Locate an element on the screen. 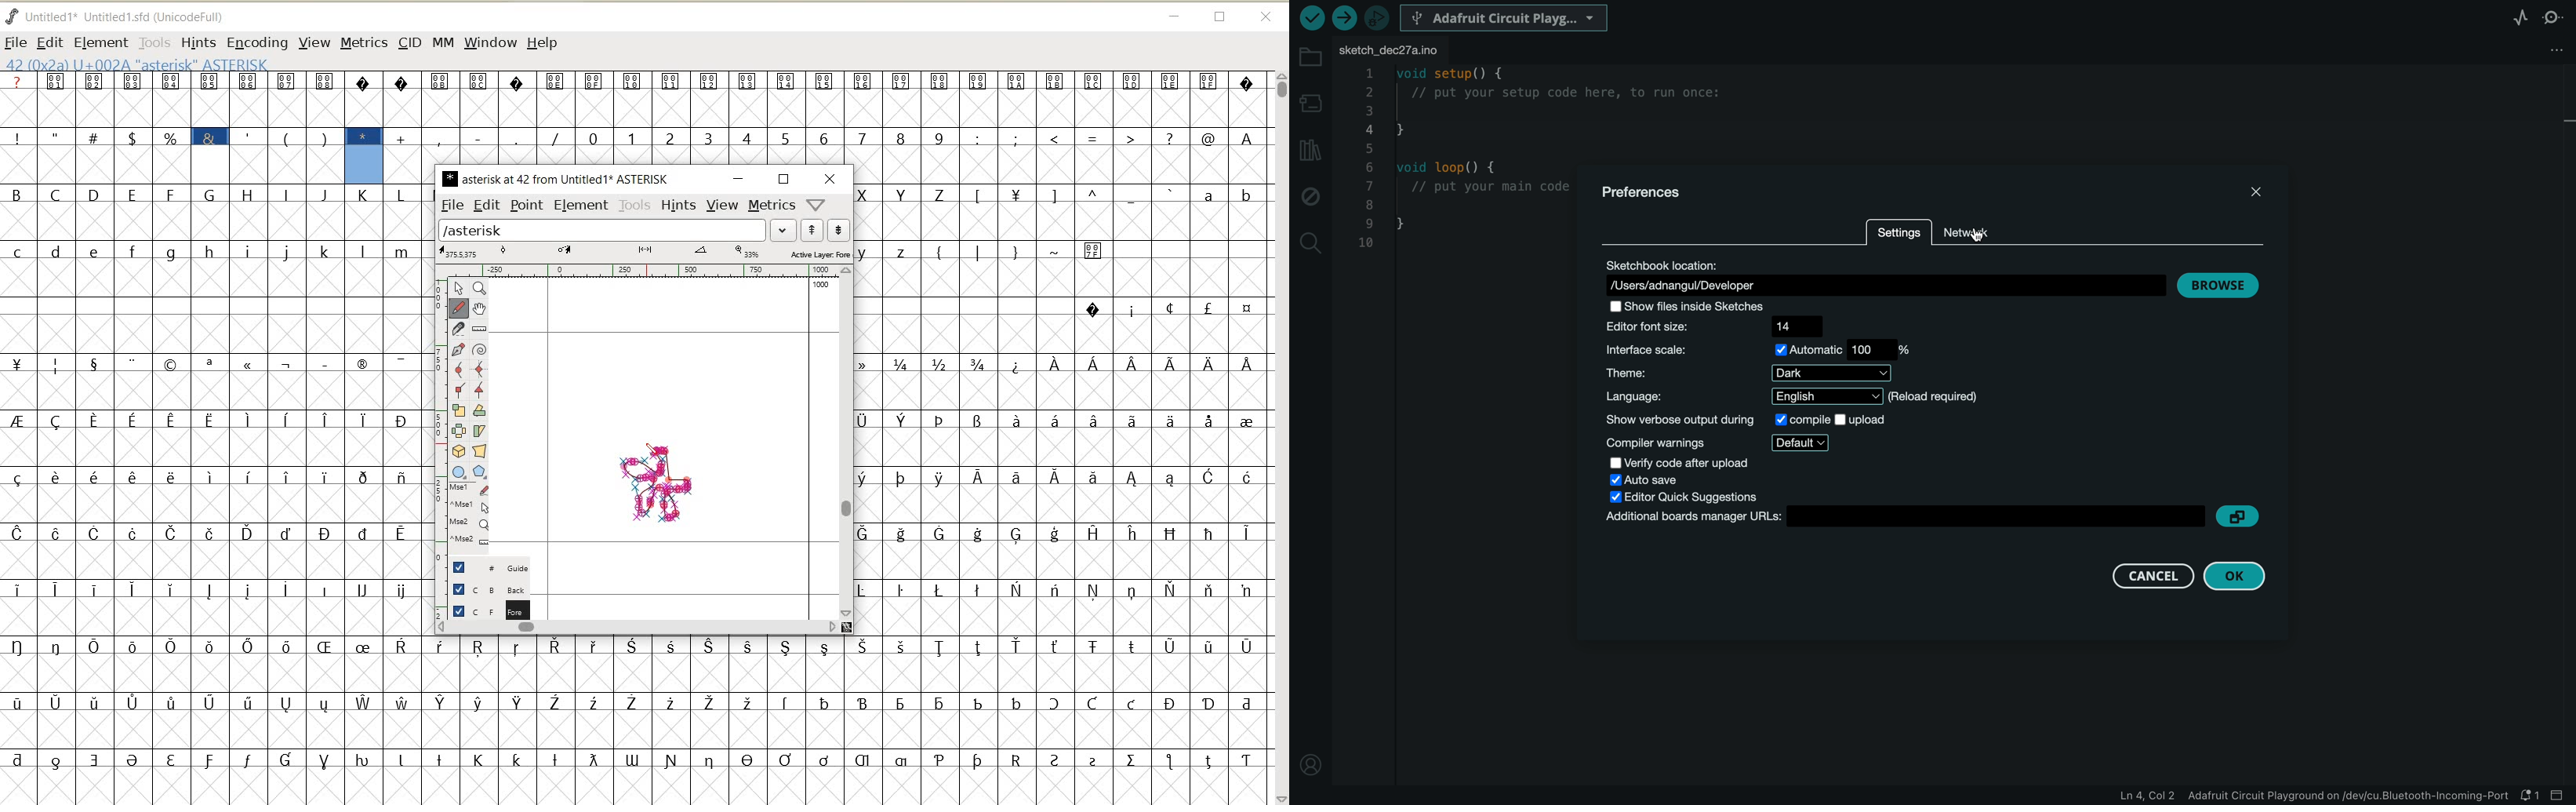 This screenshot has height=812, width=2576. network is located at coordinates (1972, 230).